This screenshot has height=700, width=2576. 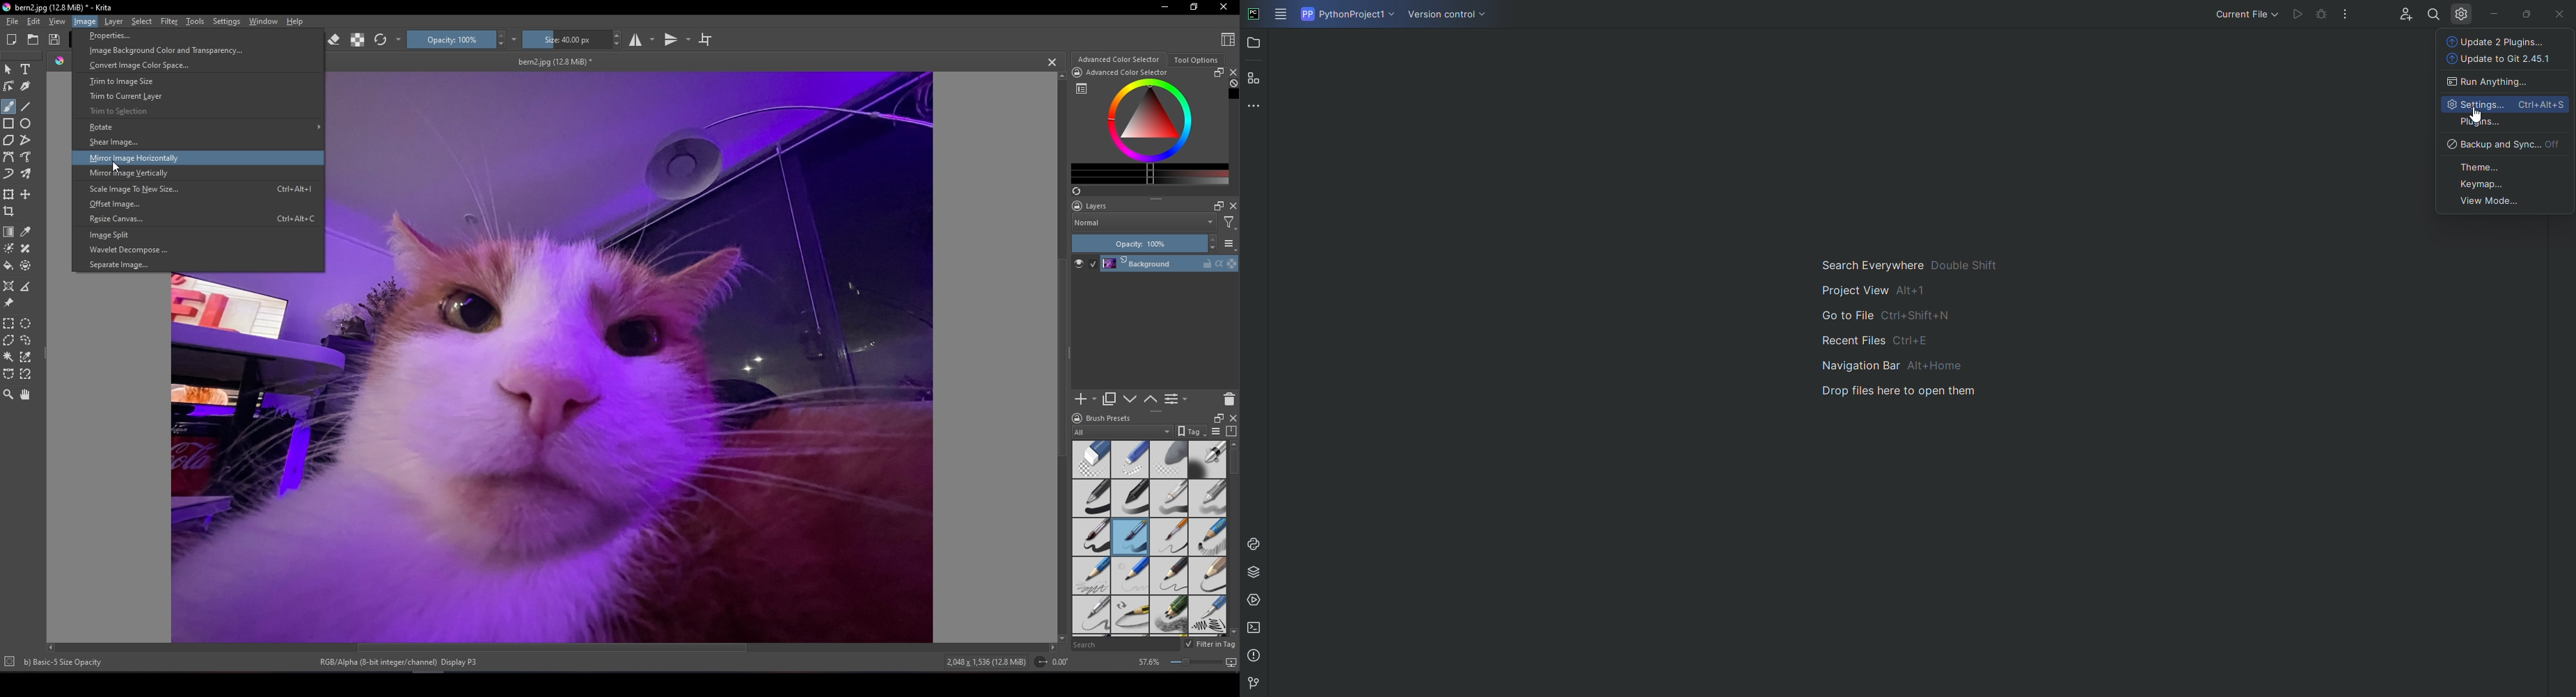 I want to click on Circular selection tool, so click(x=26, y=323).